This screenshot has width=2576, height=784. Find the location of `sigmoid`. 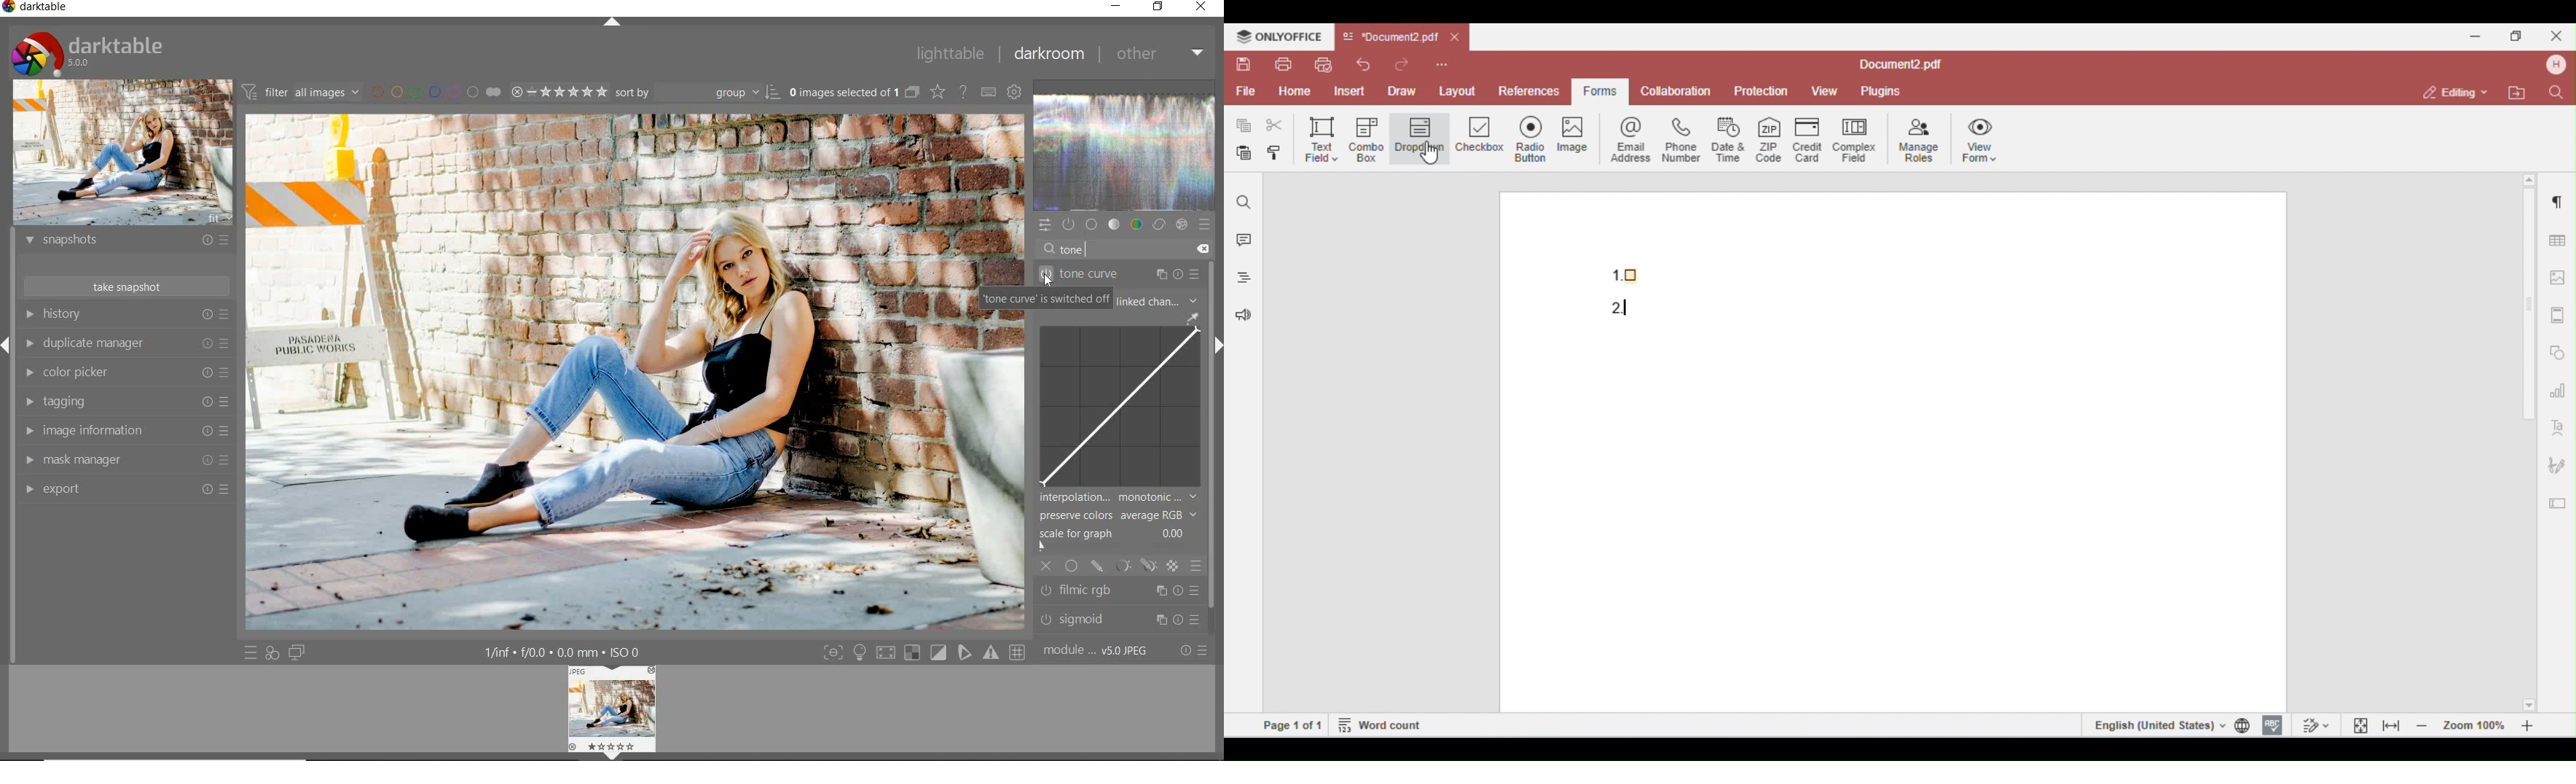

sigmoid is located at coordinates (1118, 619).